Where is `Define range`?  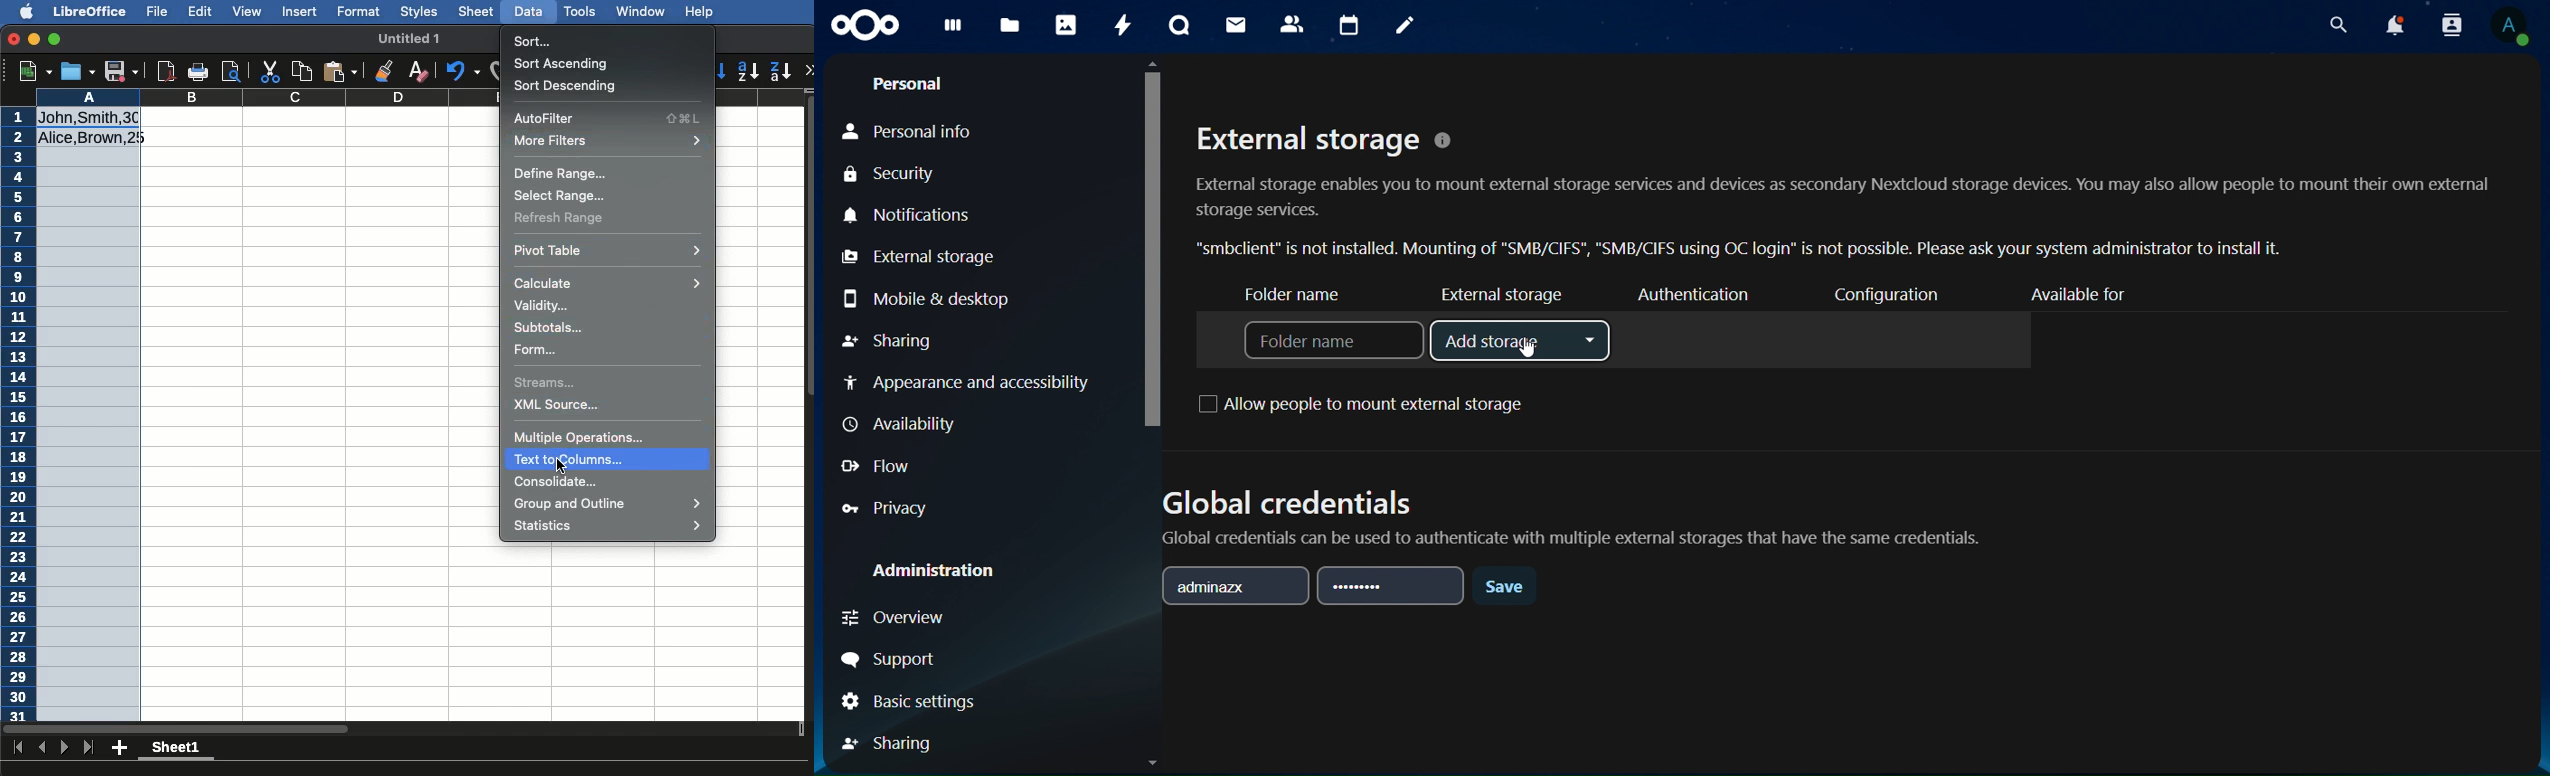
Define range is located at coordinates (559, 173).